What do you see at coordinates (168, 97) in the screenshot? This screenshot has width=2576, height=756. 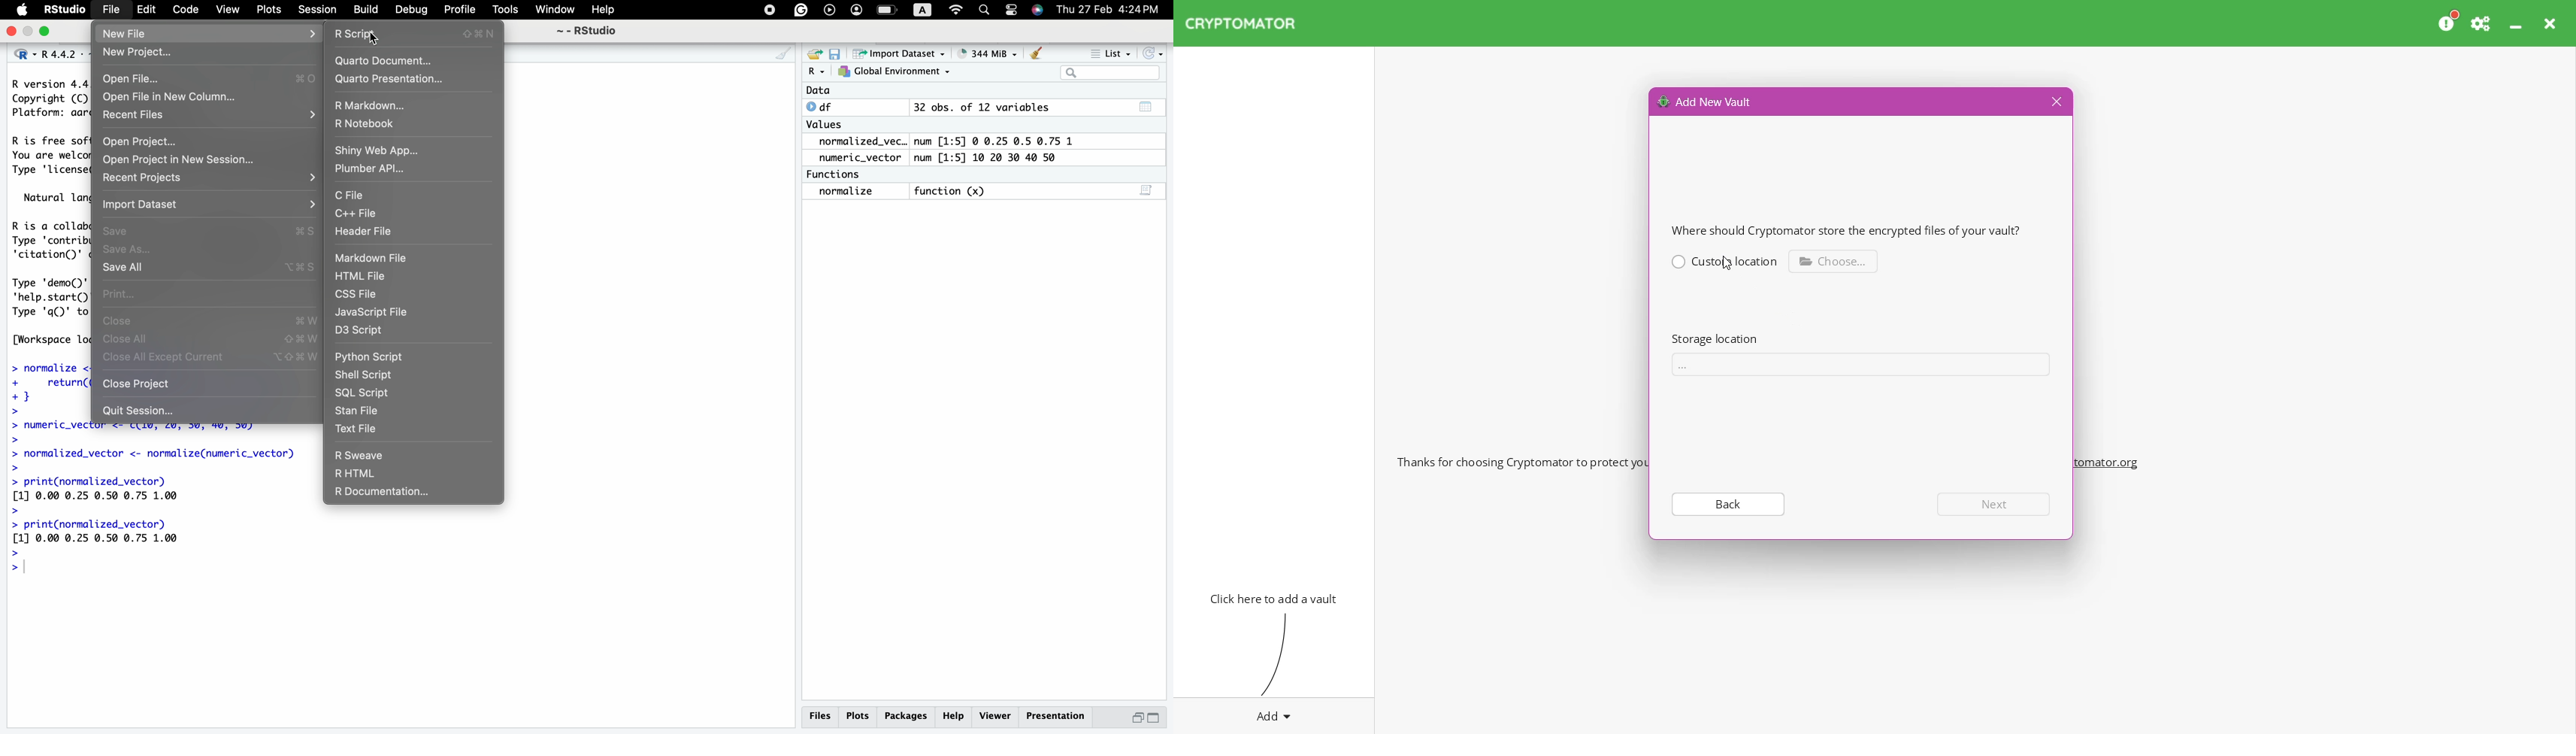 I see `Open File in New Column...` at bounding box center [168, 97].